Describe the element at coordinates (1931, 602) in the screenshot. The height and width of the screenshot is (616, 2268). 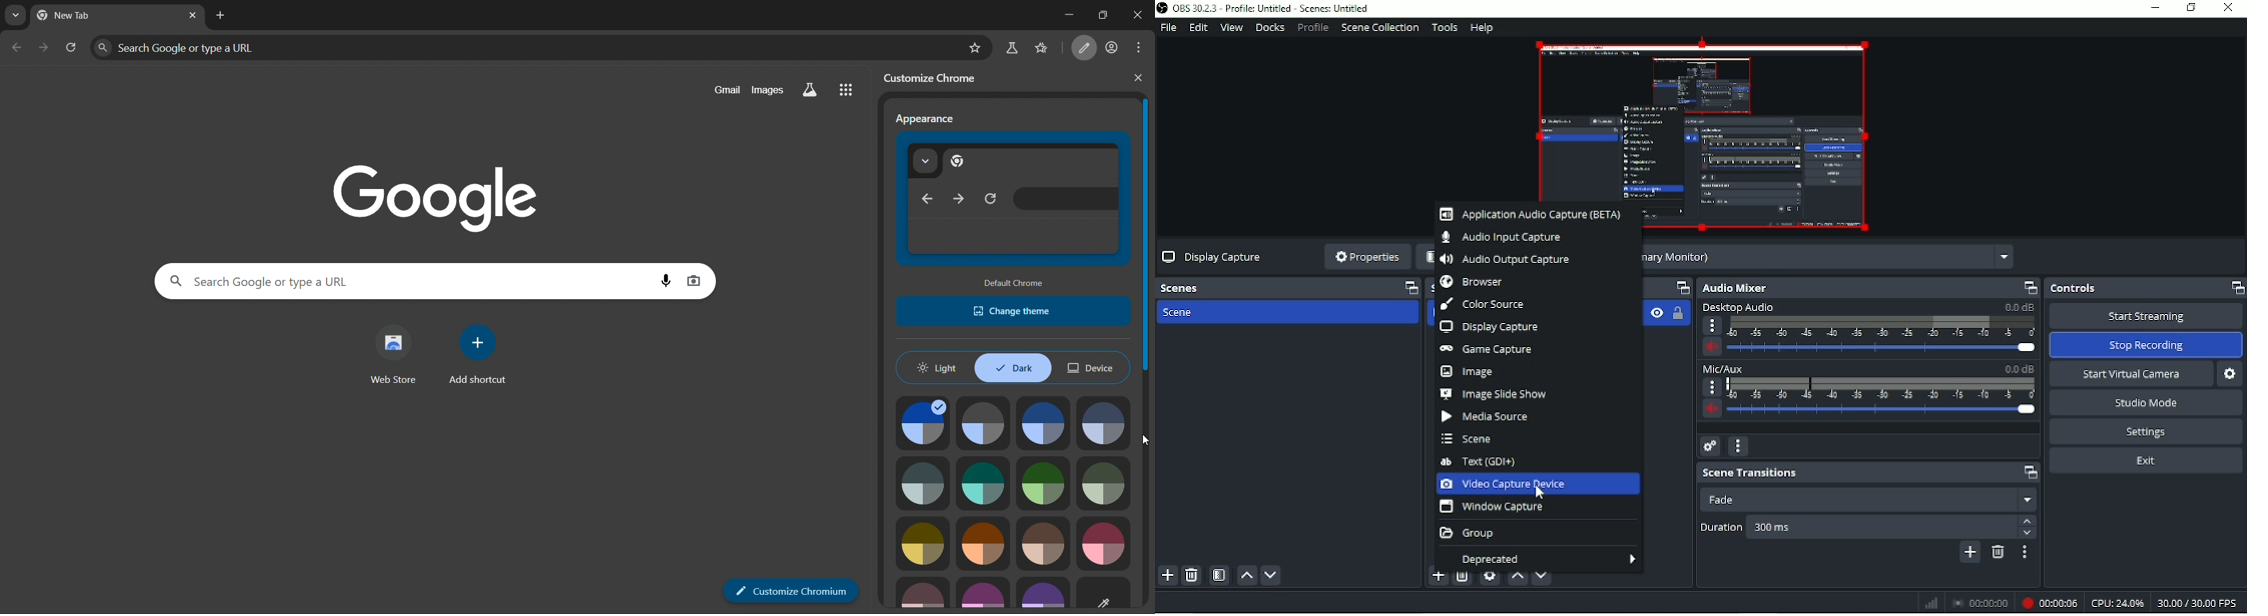
I see `Graph` at that location.